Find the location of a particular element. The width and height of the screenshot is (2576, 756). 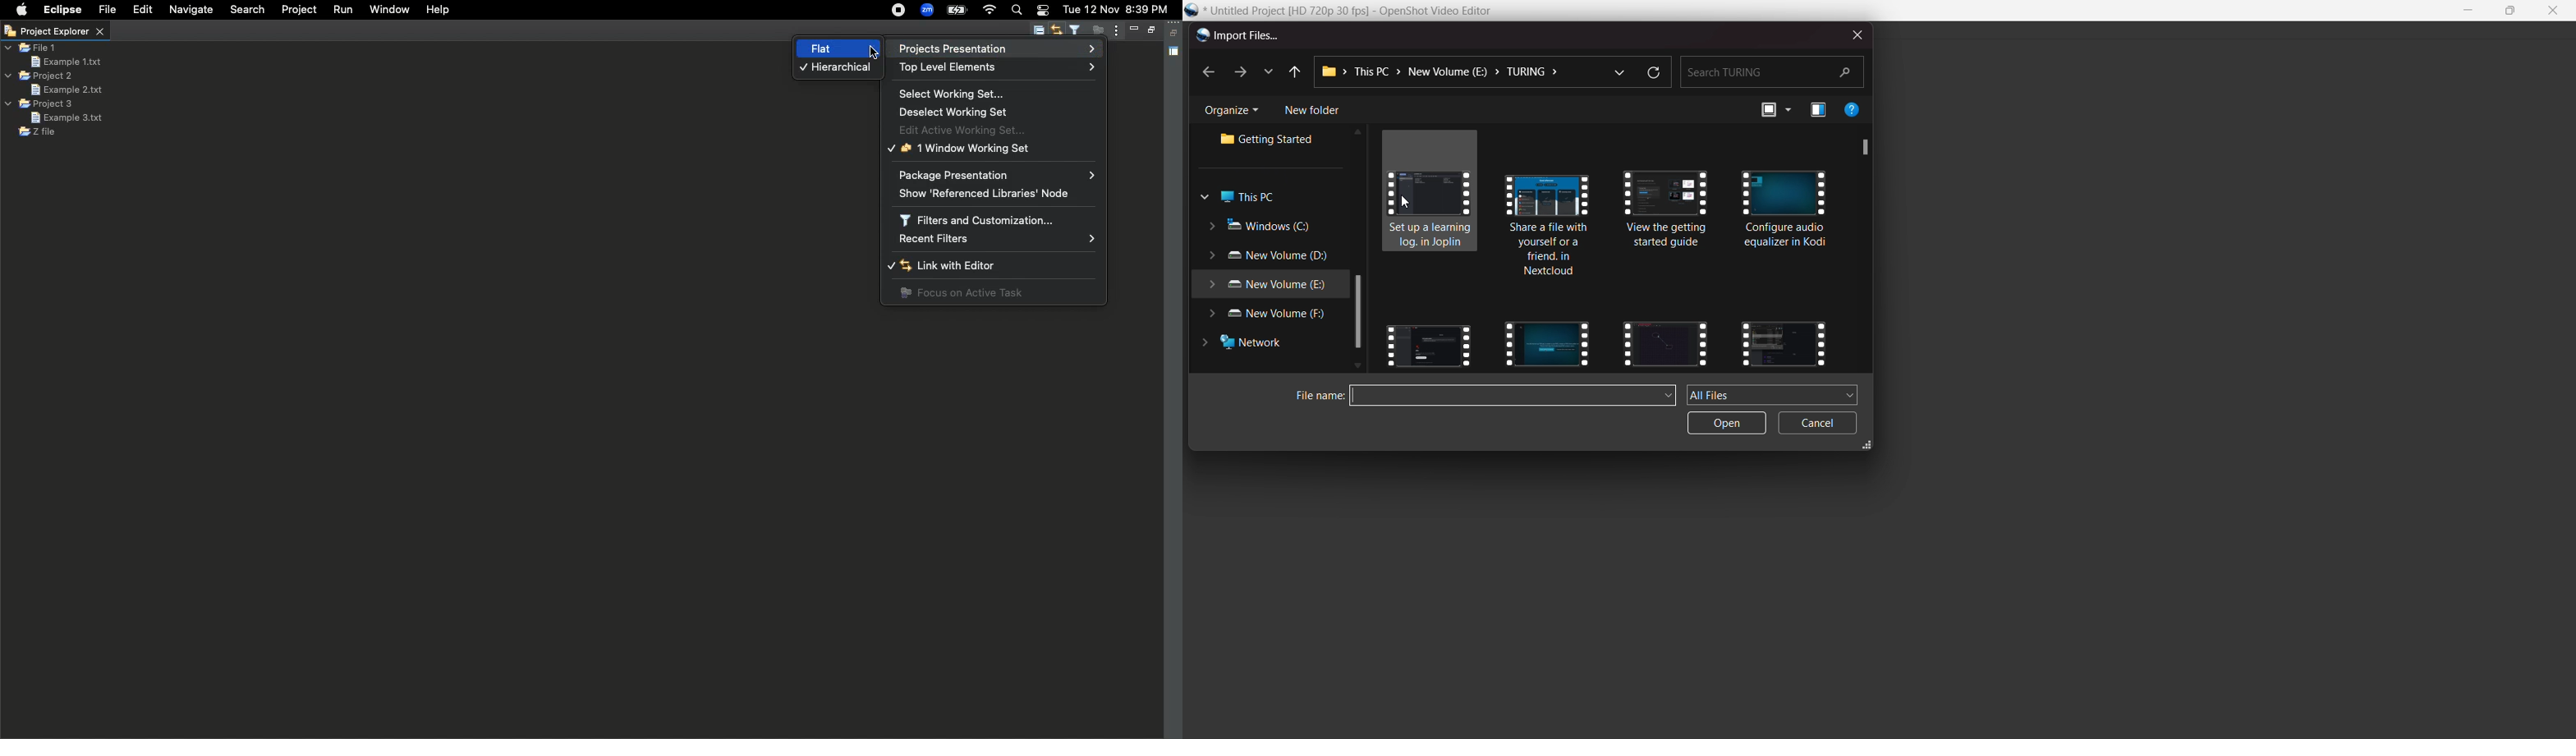

new folder is located at coordinates (1312, 110).